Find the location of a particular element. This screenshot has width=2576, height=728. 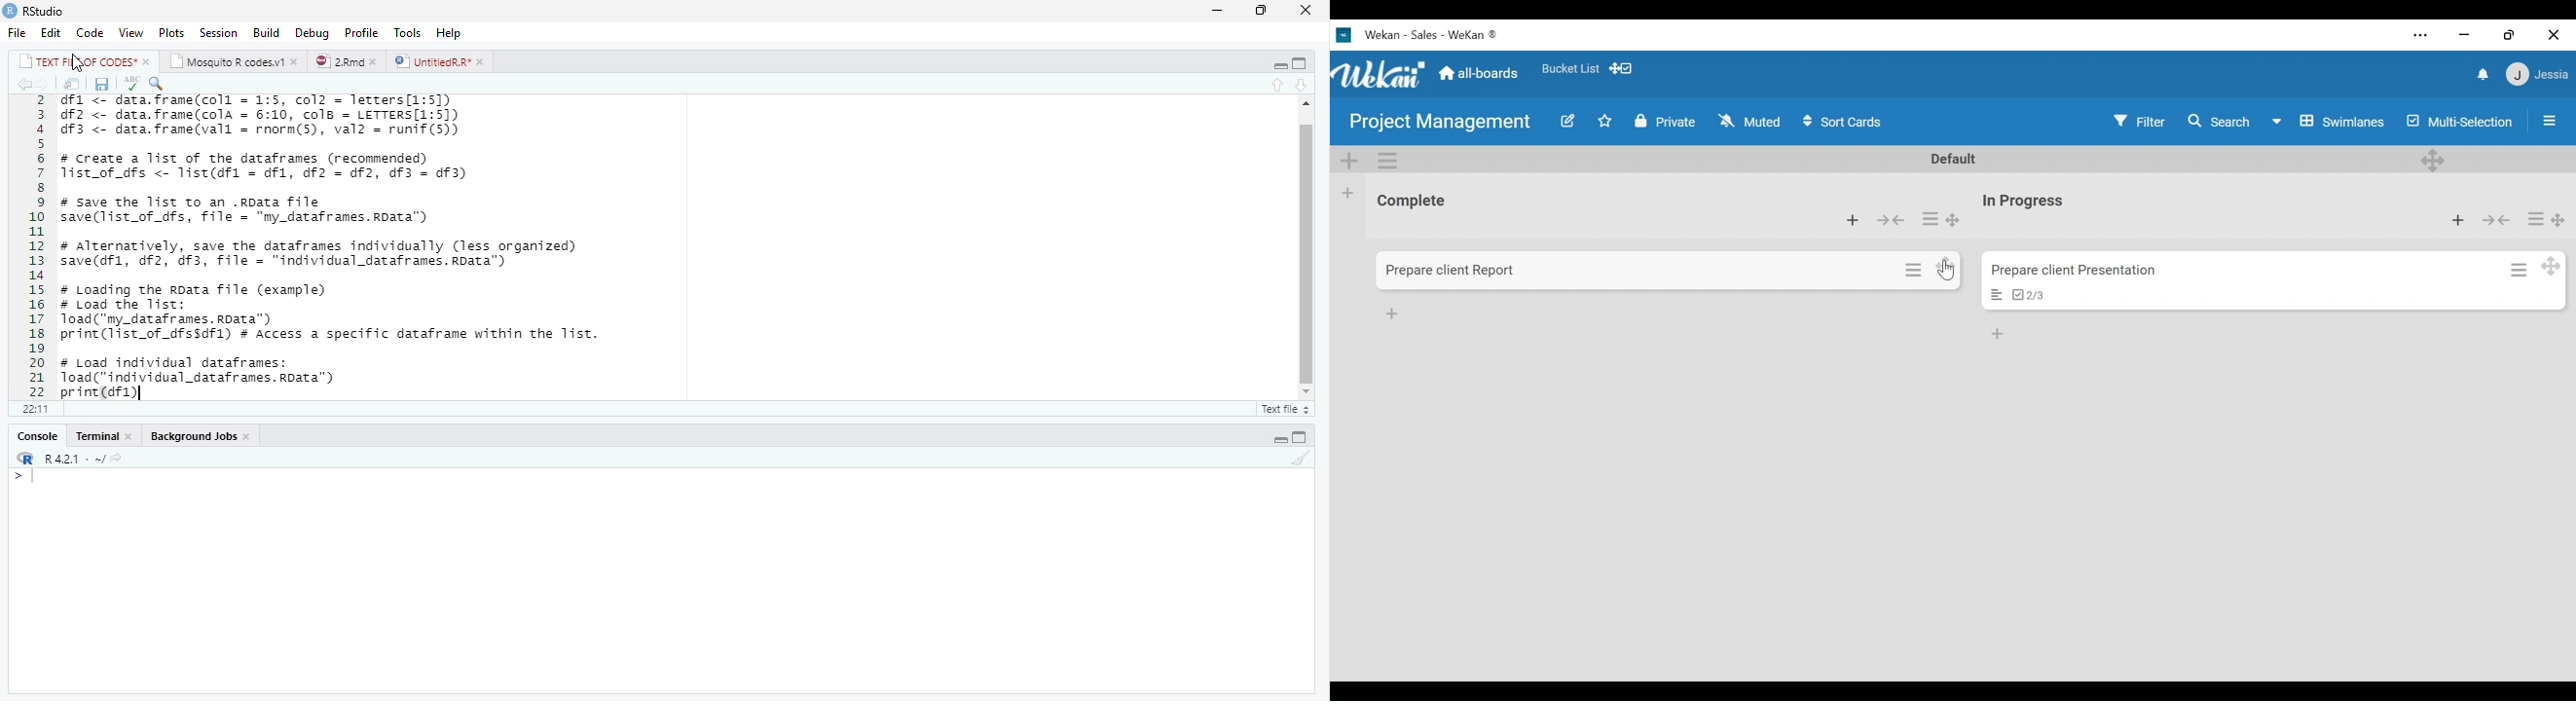

Hide is located at coordinates (1279, 437).